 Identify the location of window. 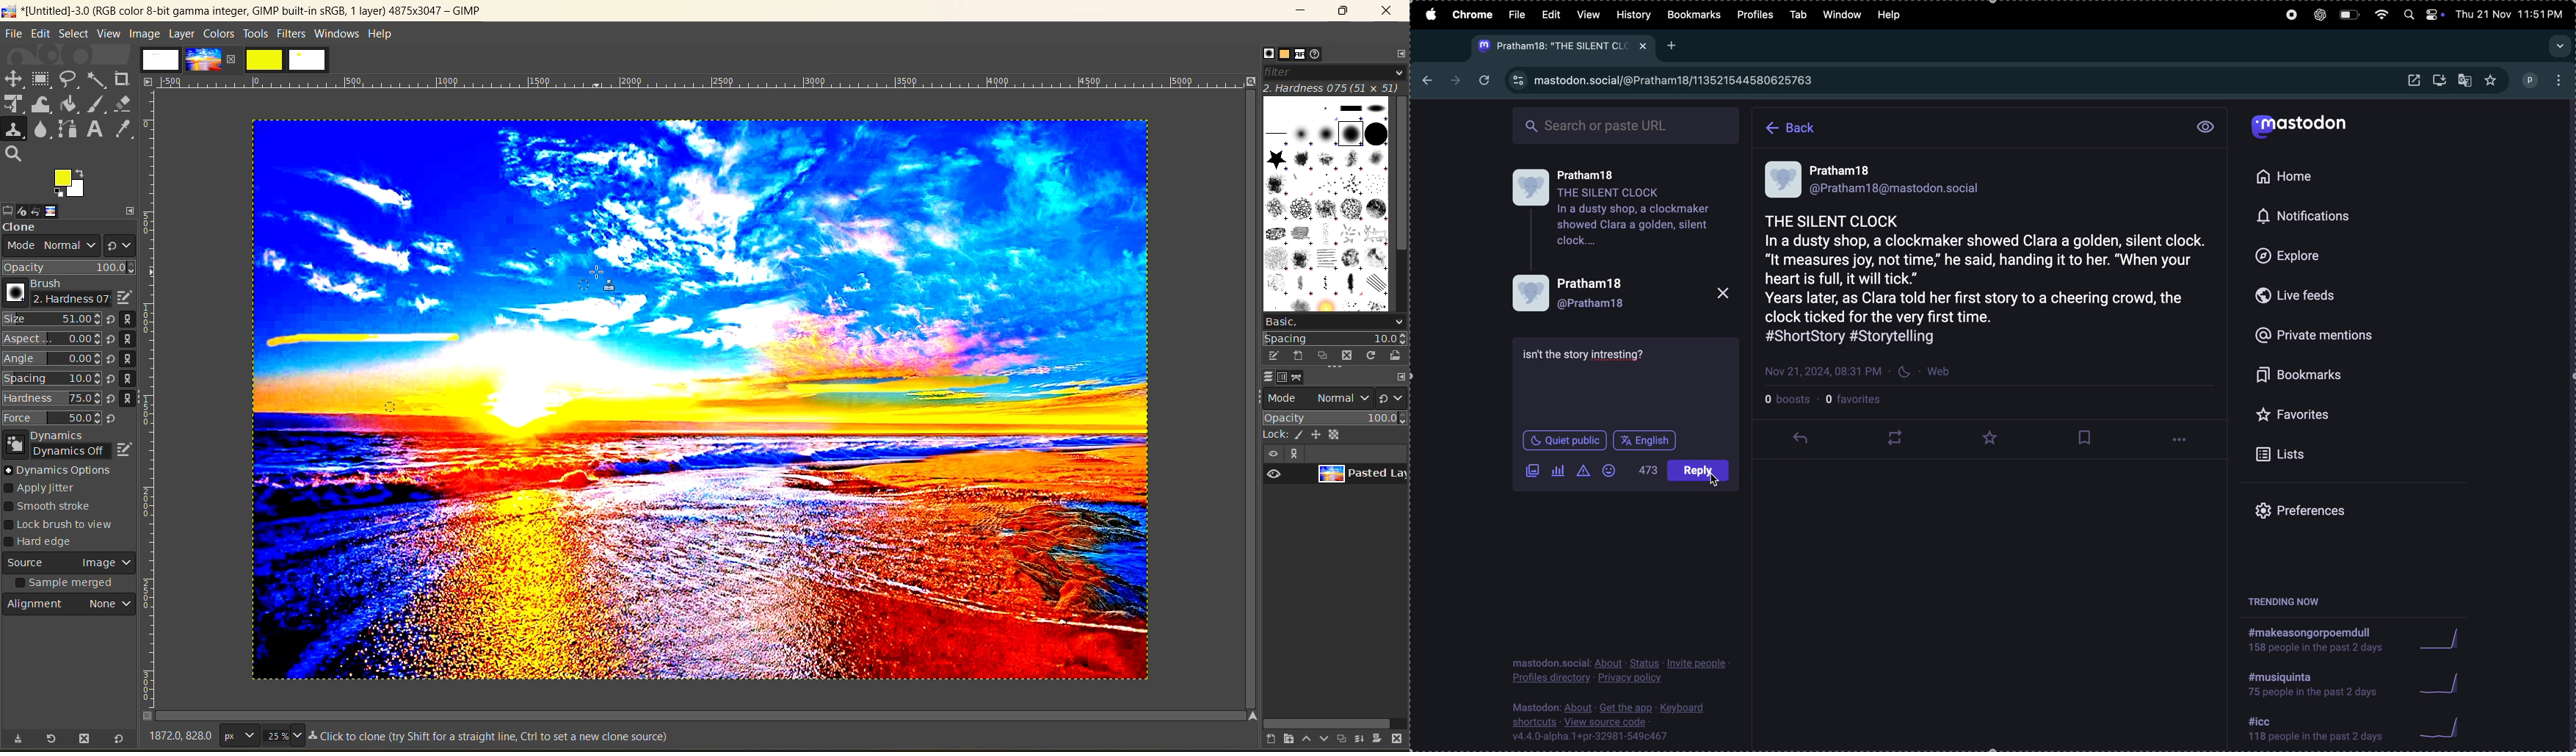
(1843, 15).